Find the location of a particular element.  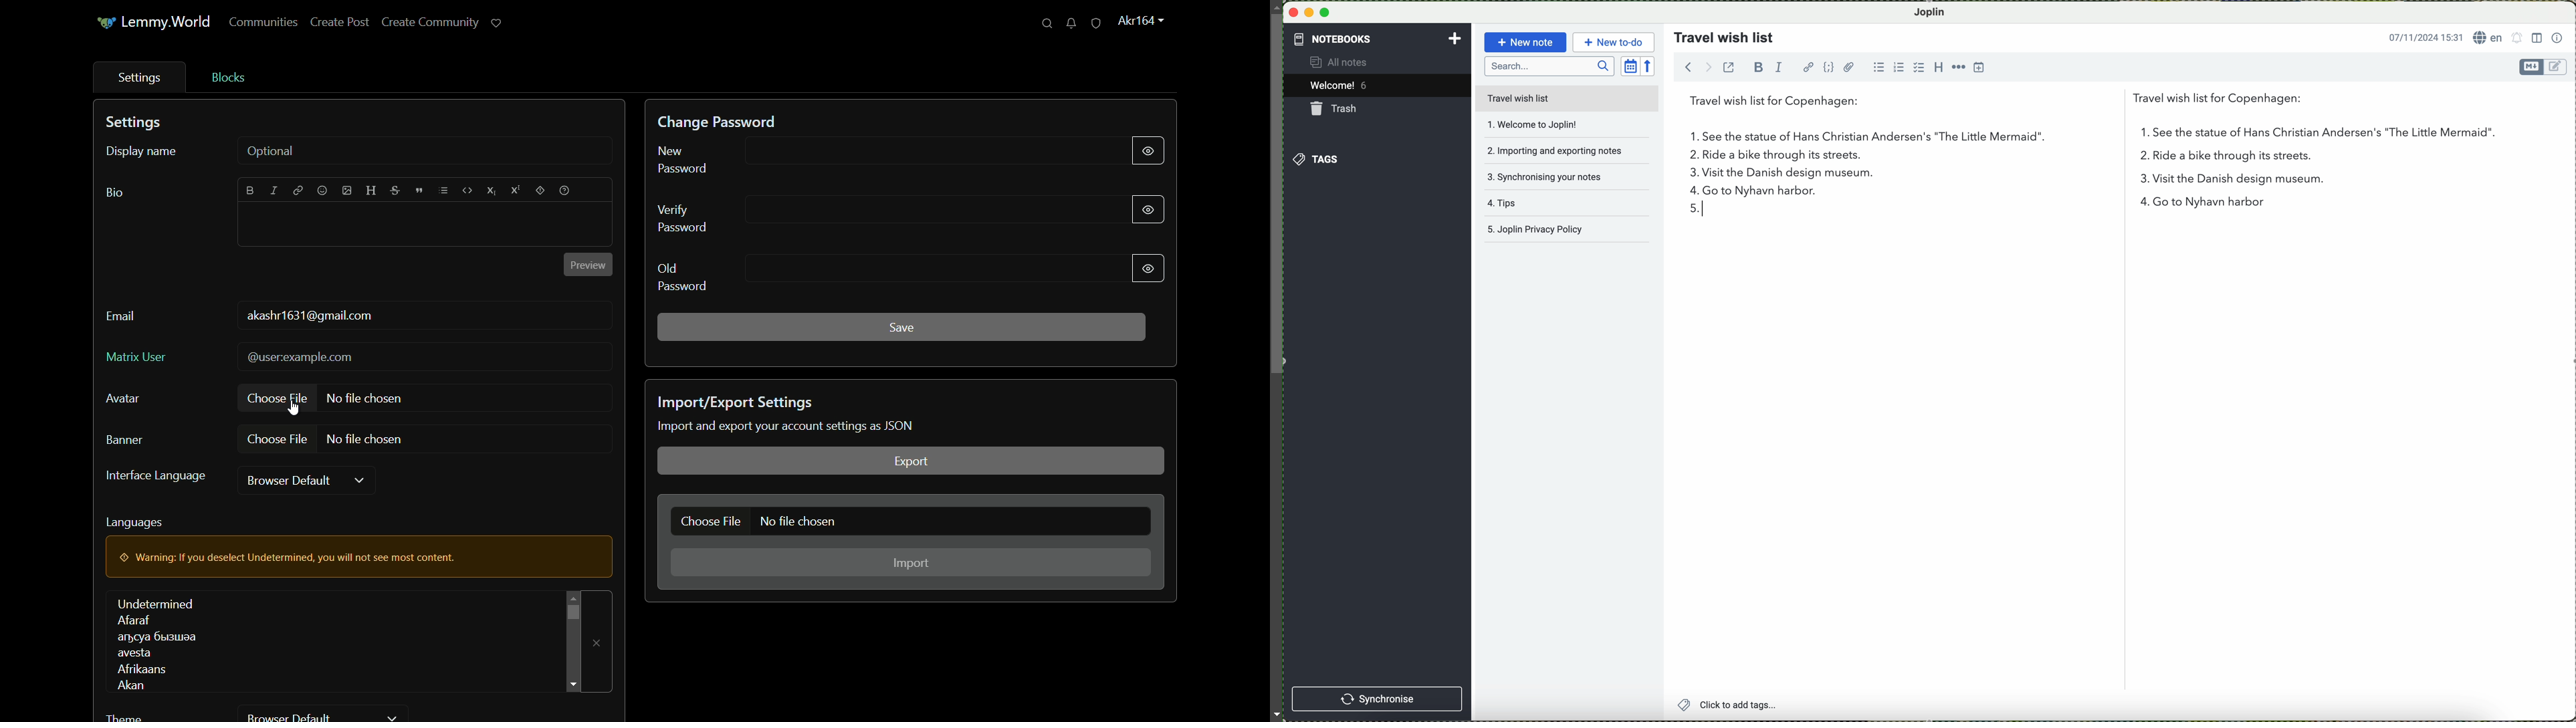

browser default is located at coordinates (292, 481).